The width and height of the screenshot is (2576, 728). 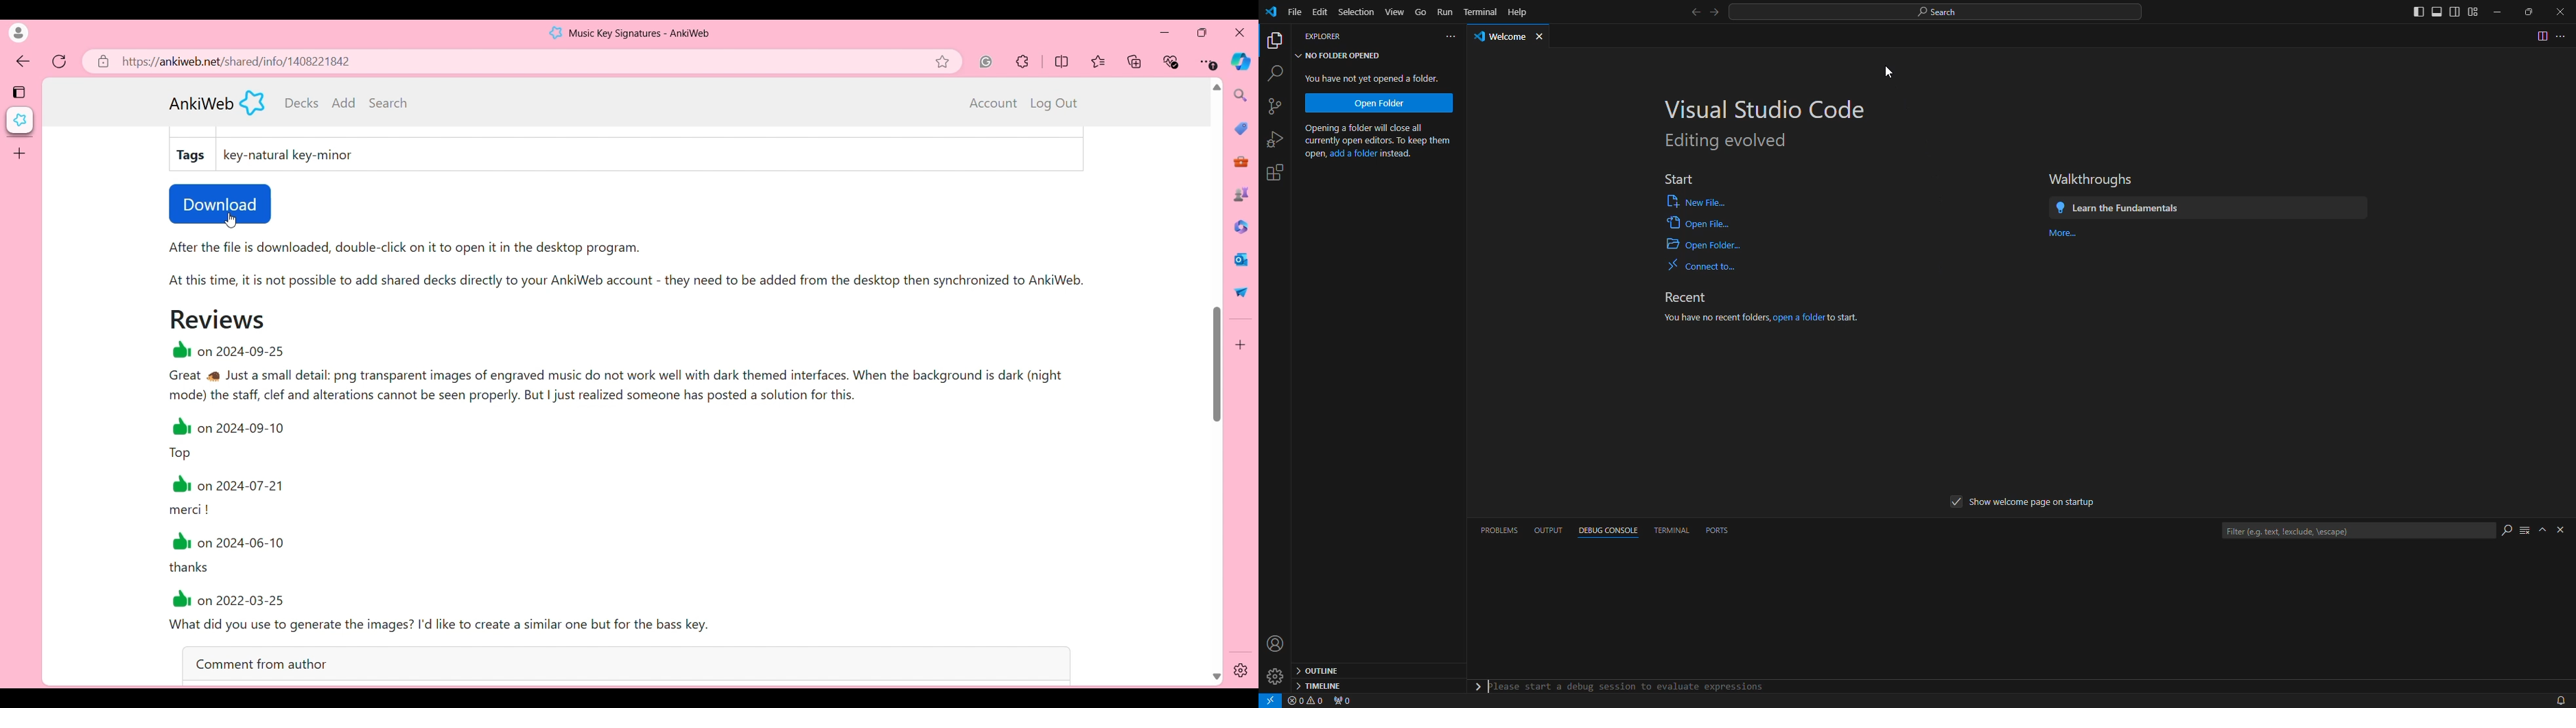 I want to click on logo, so click(x=1273, y=13).